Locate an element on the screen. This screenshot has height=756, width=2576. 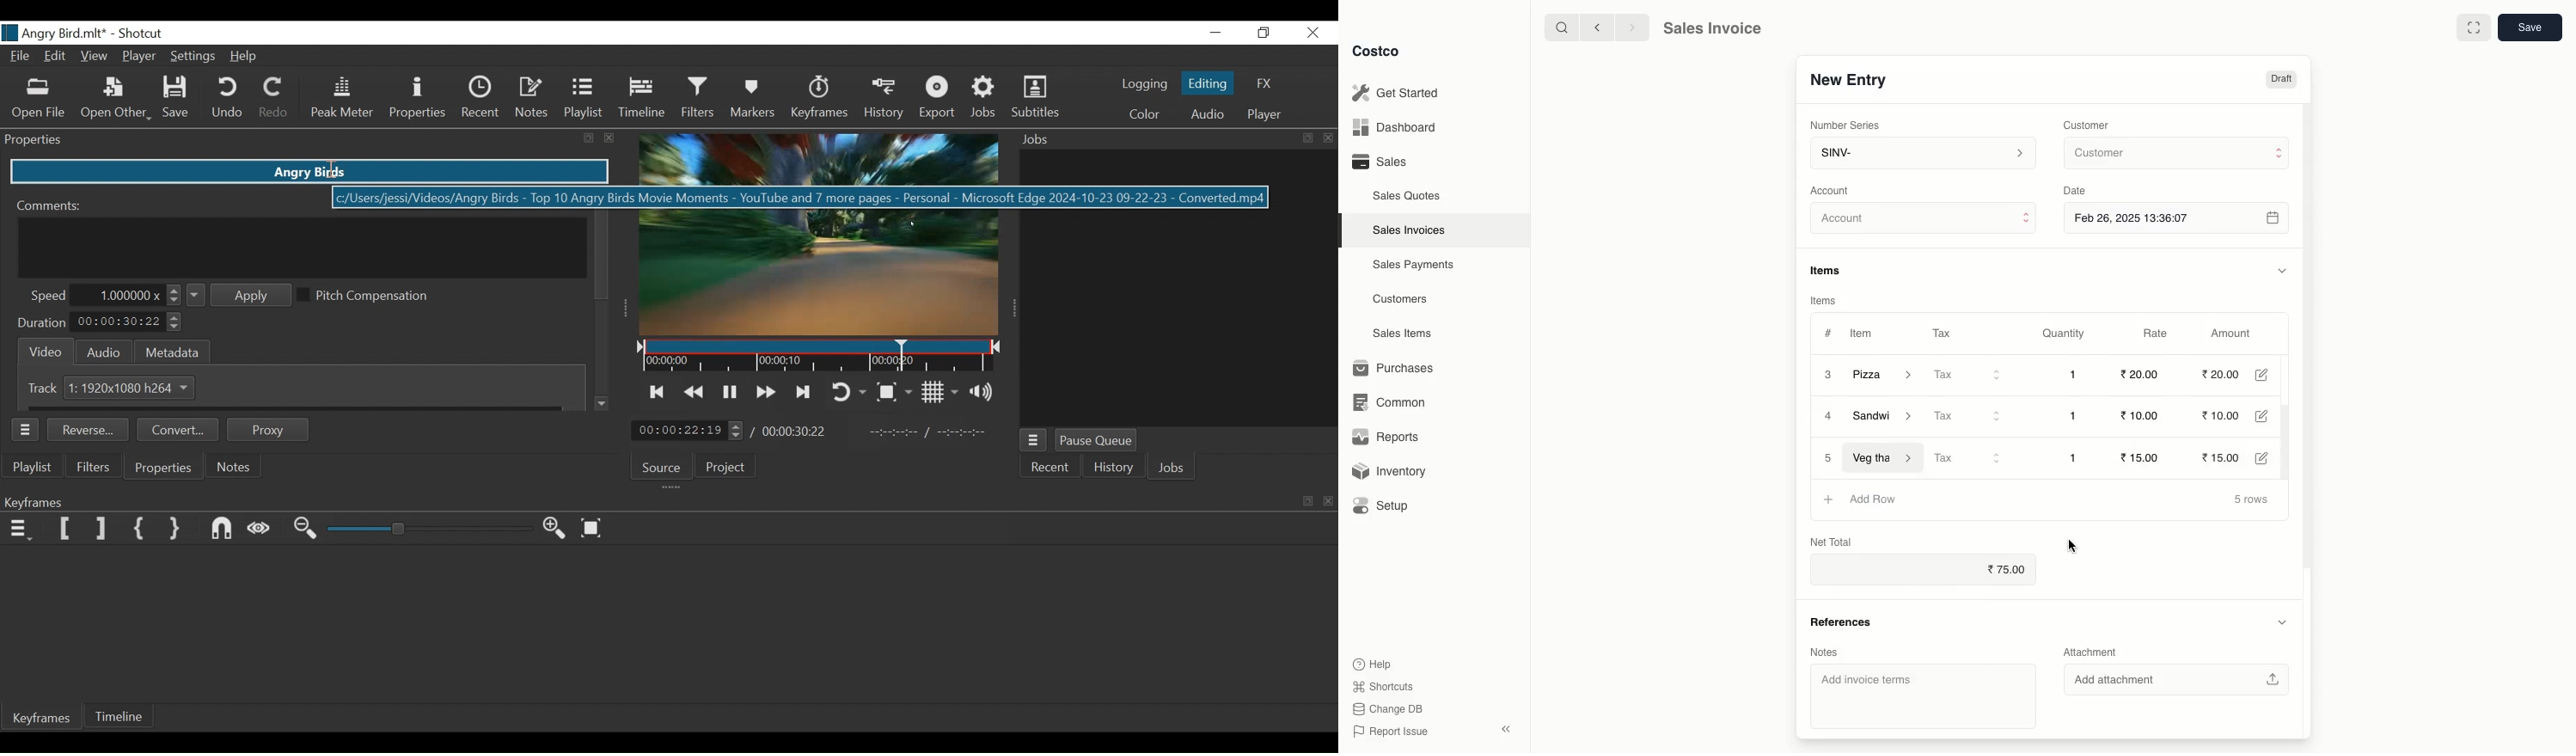
Setup is located at coordinates (1387, 505).